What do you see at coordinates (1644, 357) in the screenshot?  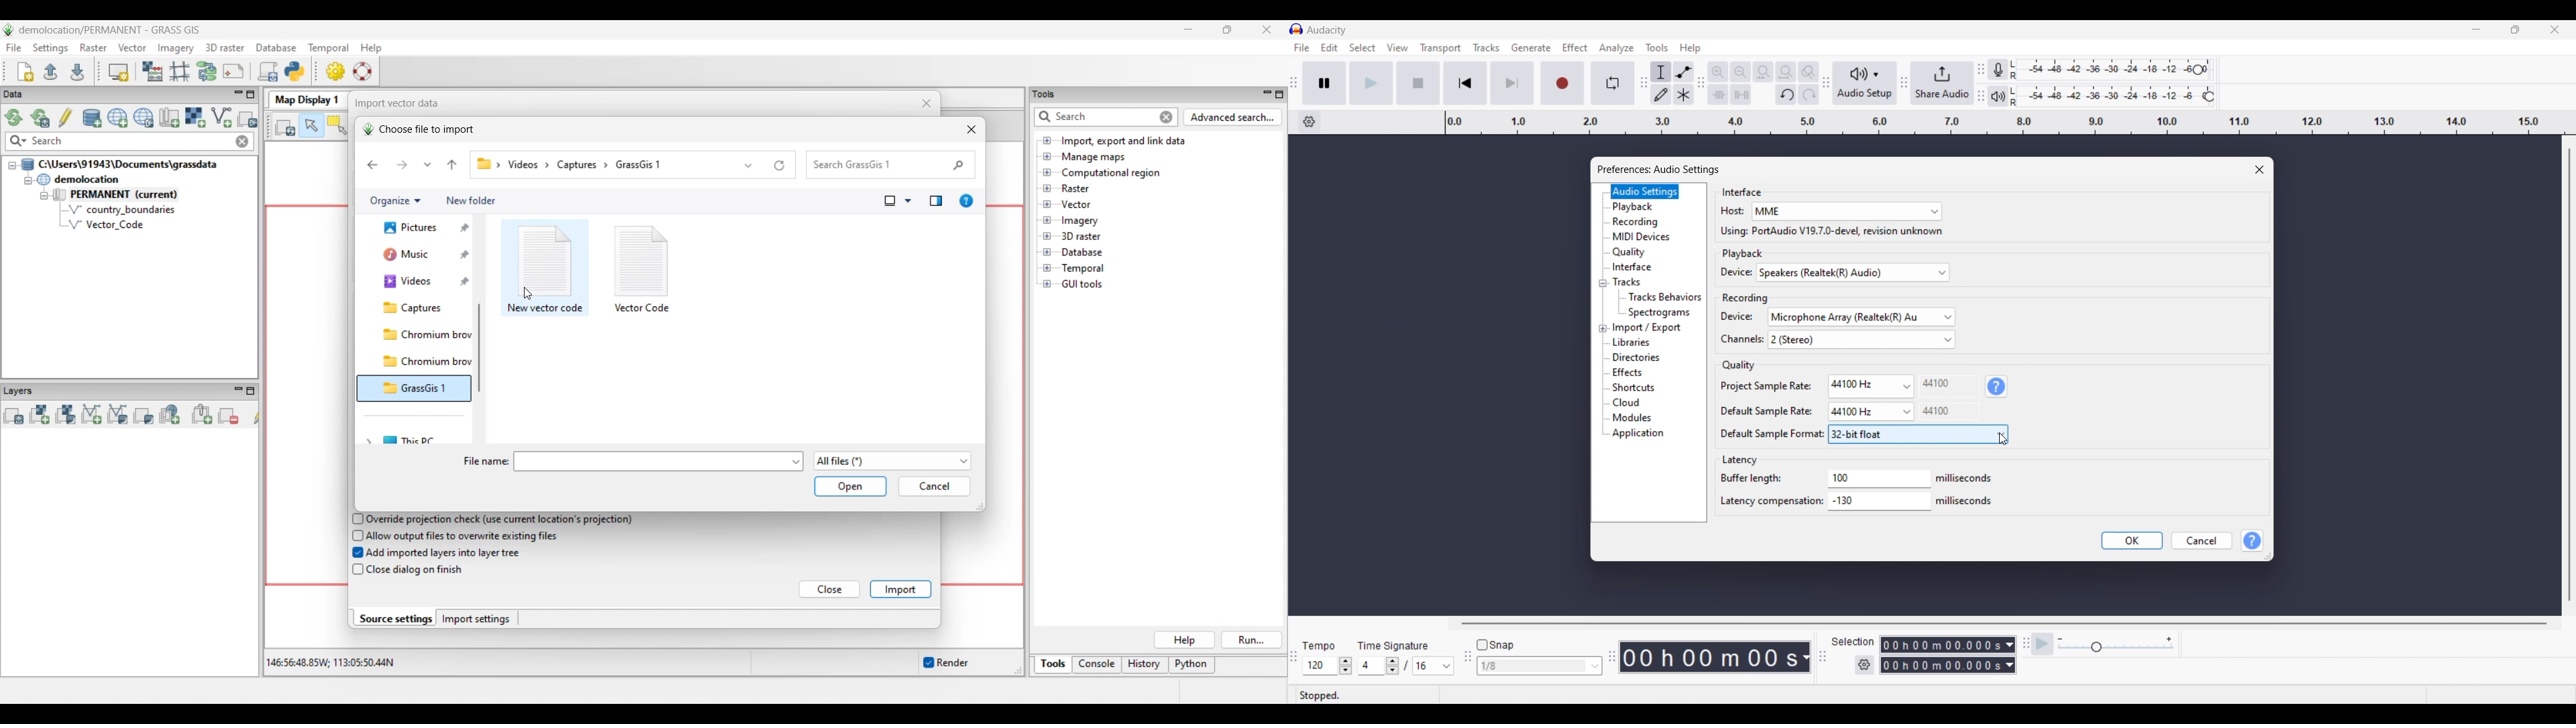 I see `Directories` at bounding box center [1644, 357].